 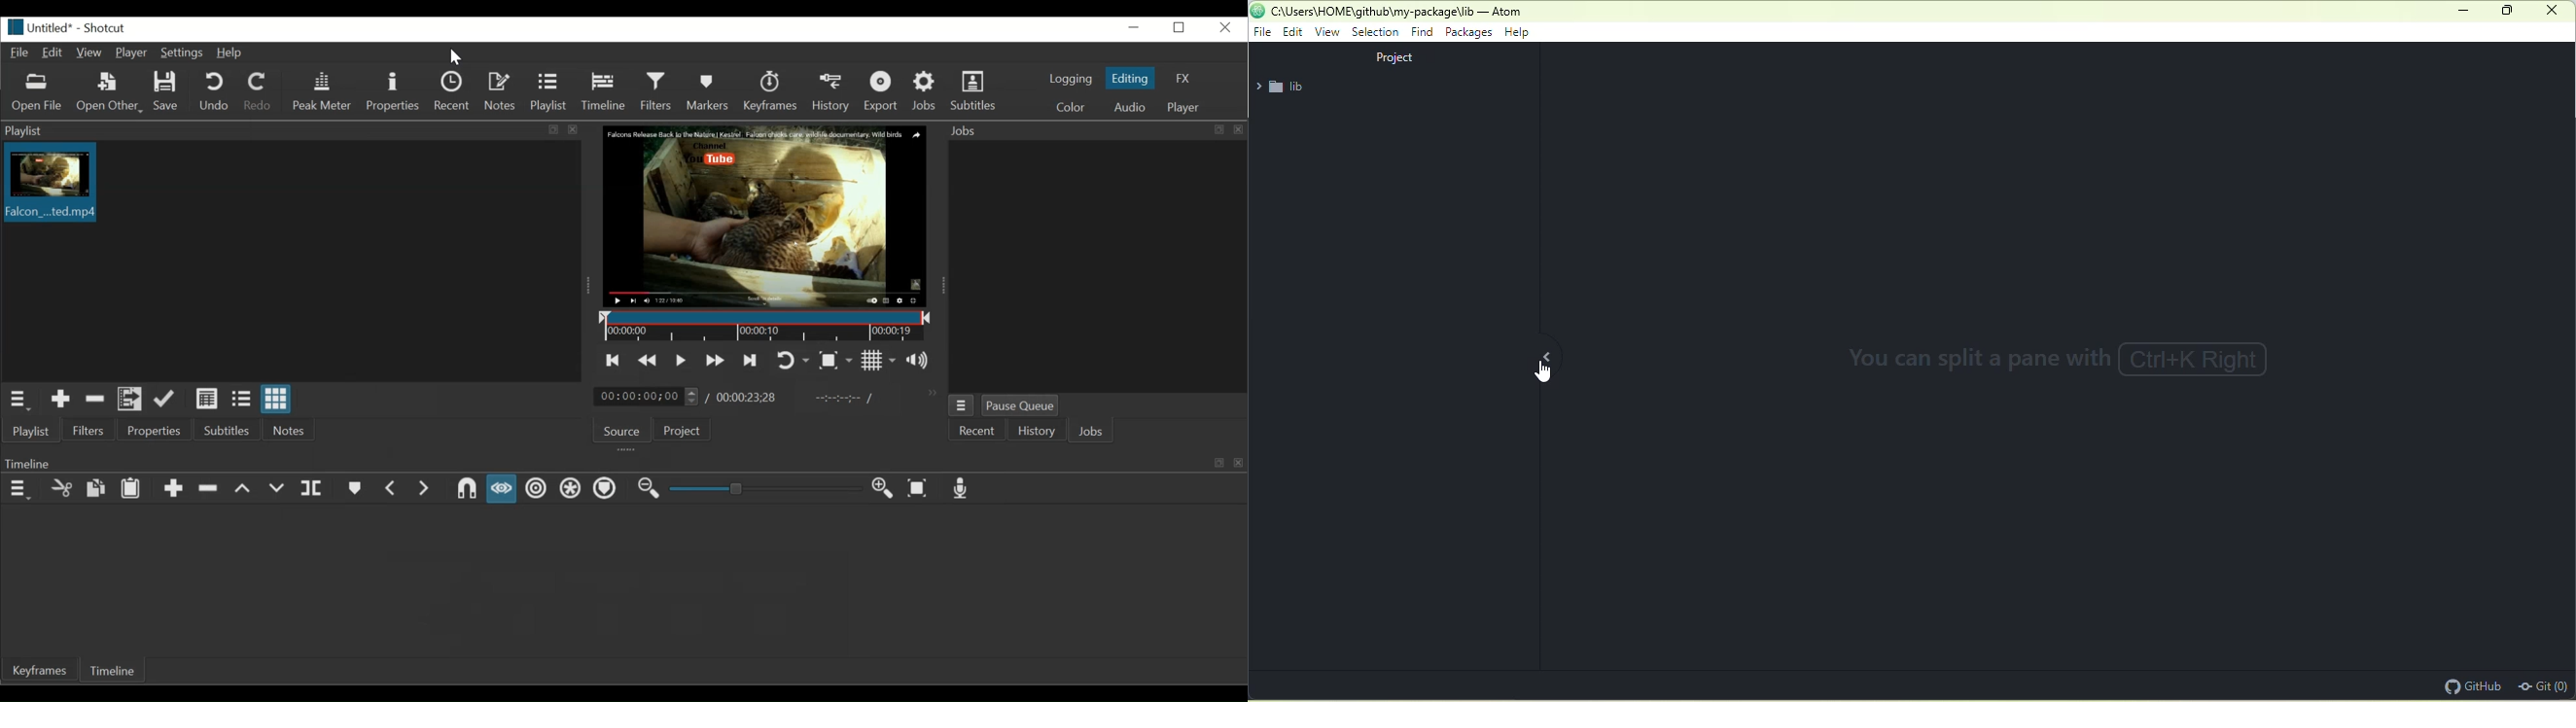 What do you see at coordinates (649, 360) in the screenshot?
I see `Play quickly backward` at bounding box center [649, 360].